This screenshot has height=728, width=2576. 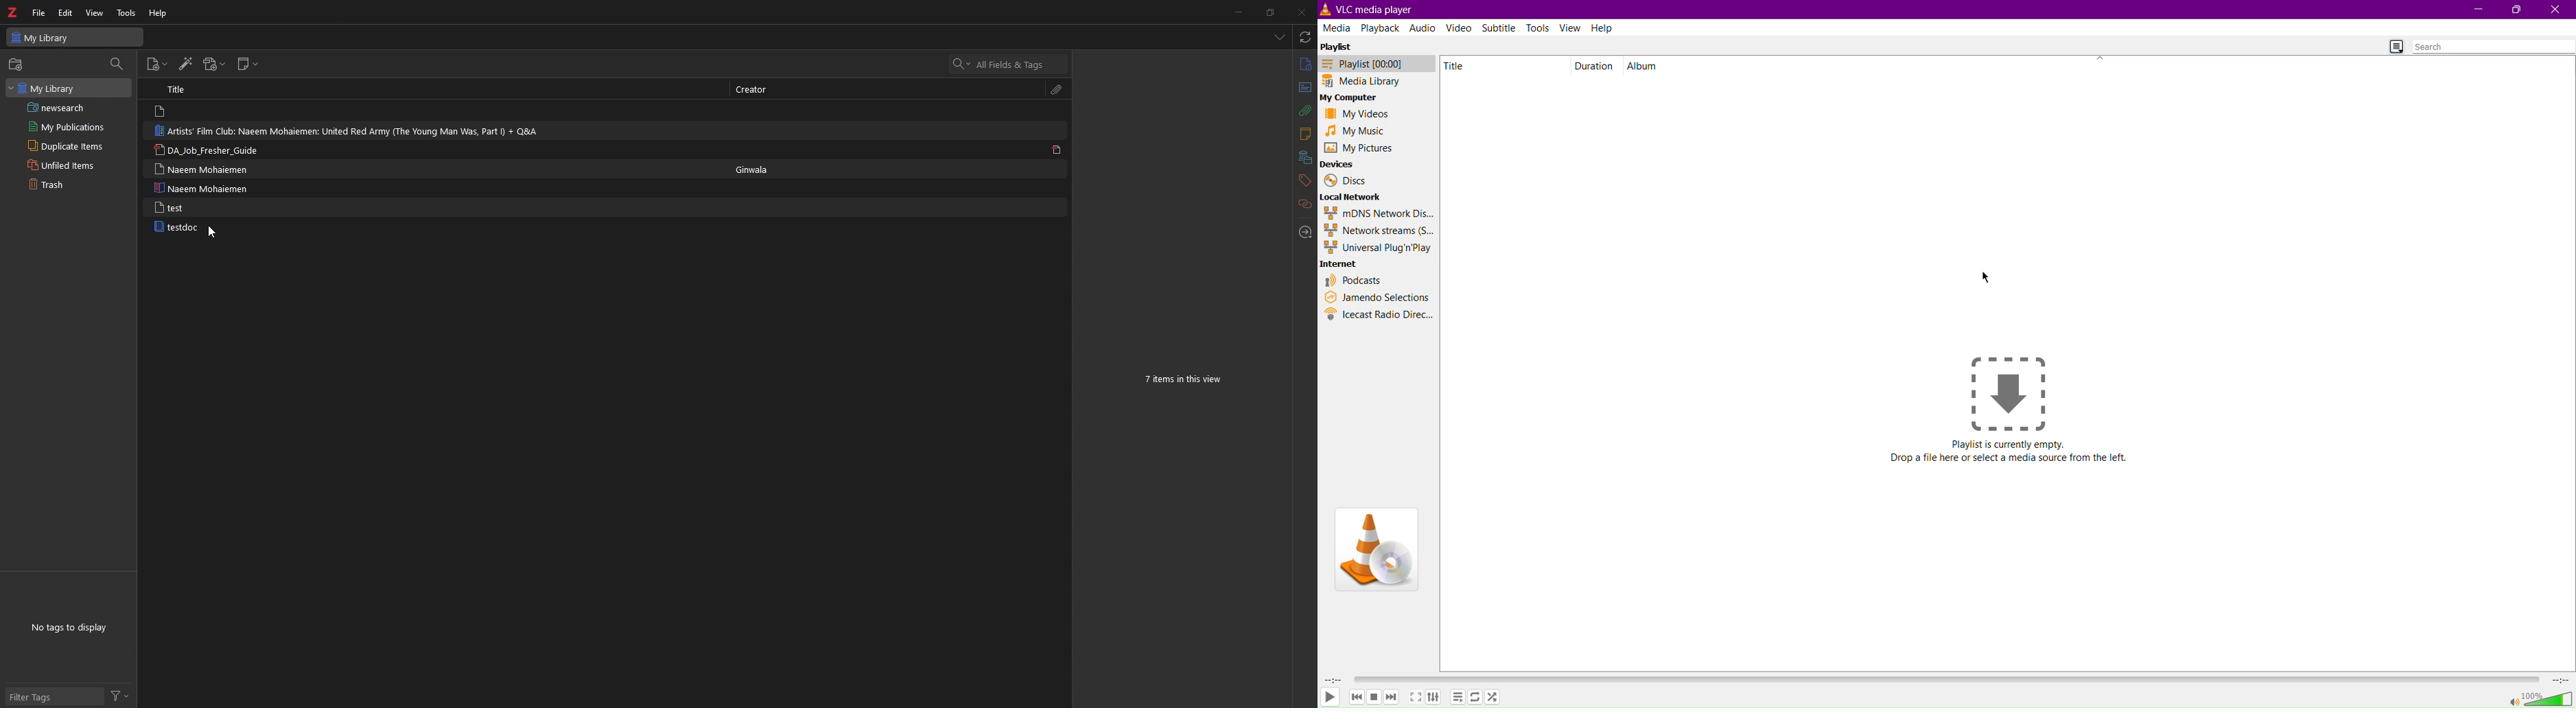 What do you see at coordinates (65, 147) in the screenshot?
I see `Duplicate Items` at bounding box center [65, 147].